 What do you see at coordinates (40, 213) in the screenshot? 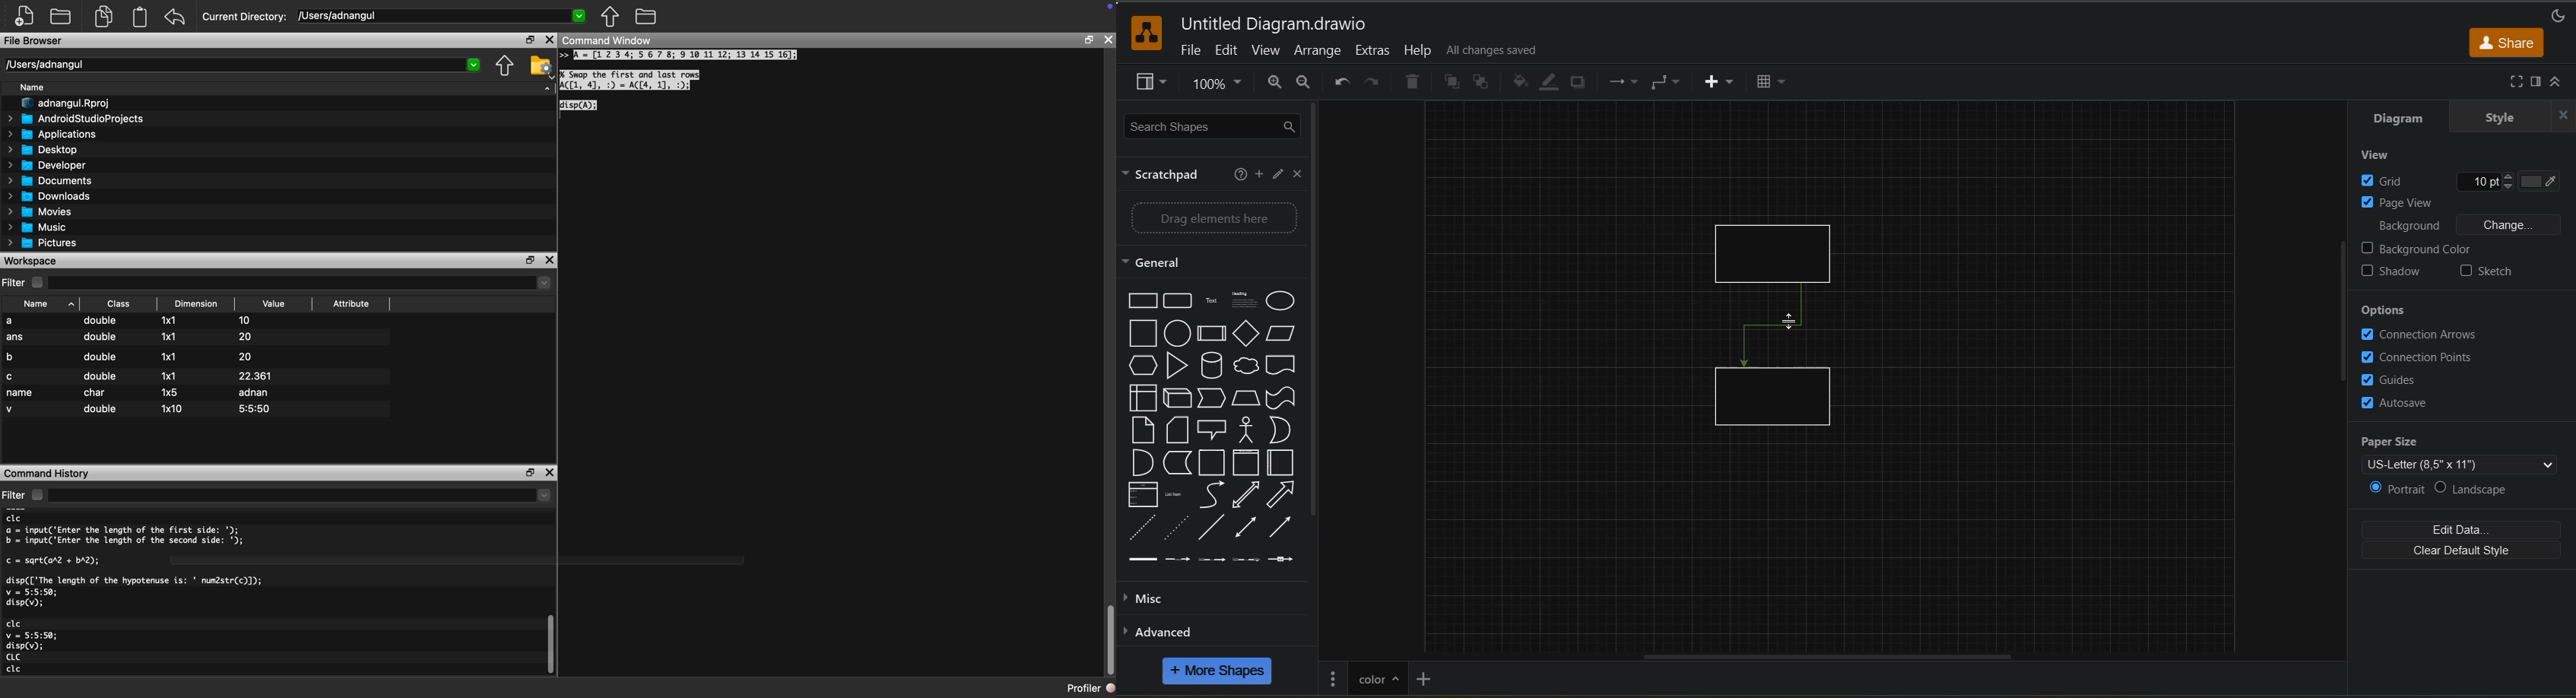
I see `> [@ Movies` at bounding box center [40, 213].